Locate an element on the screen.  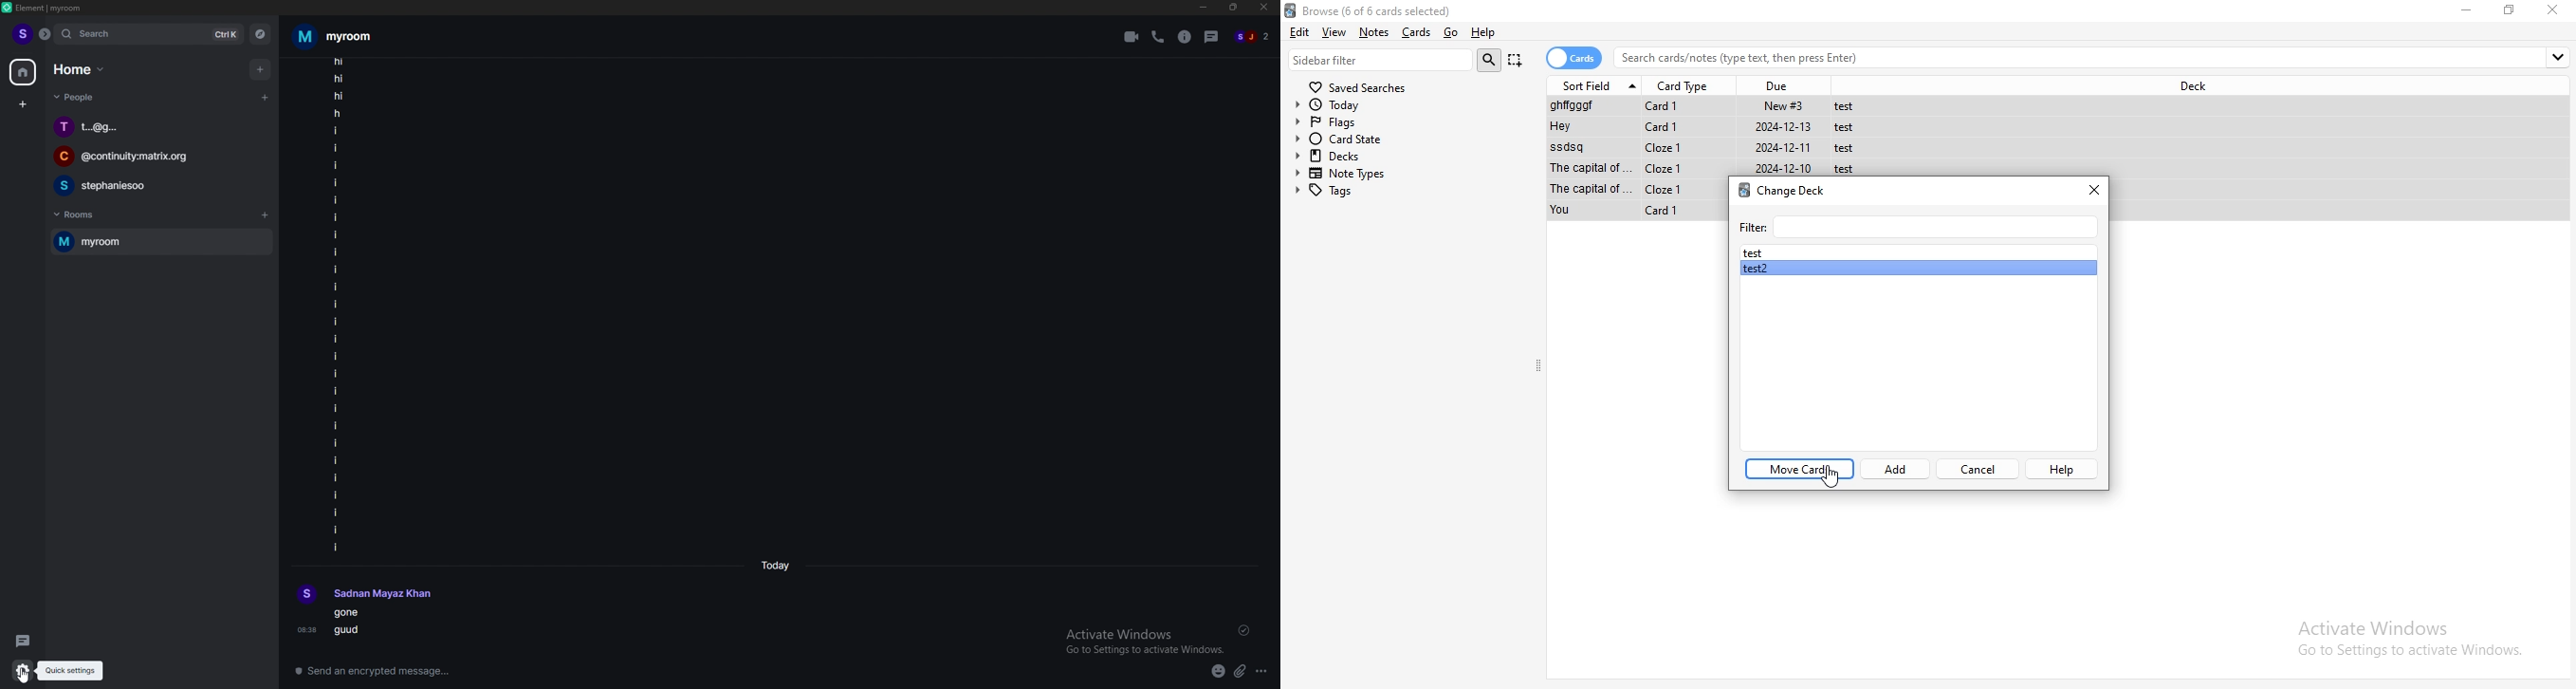
Activate Windows is located at coordinates (1144, 636).